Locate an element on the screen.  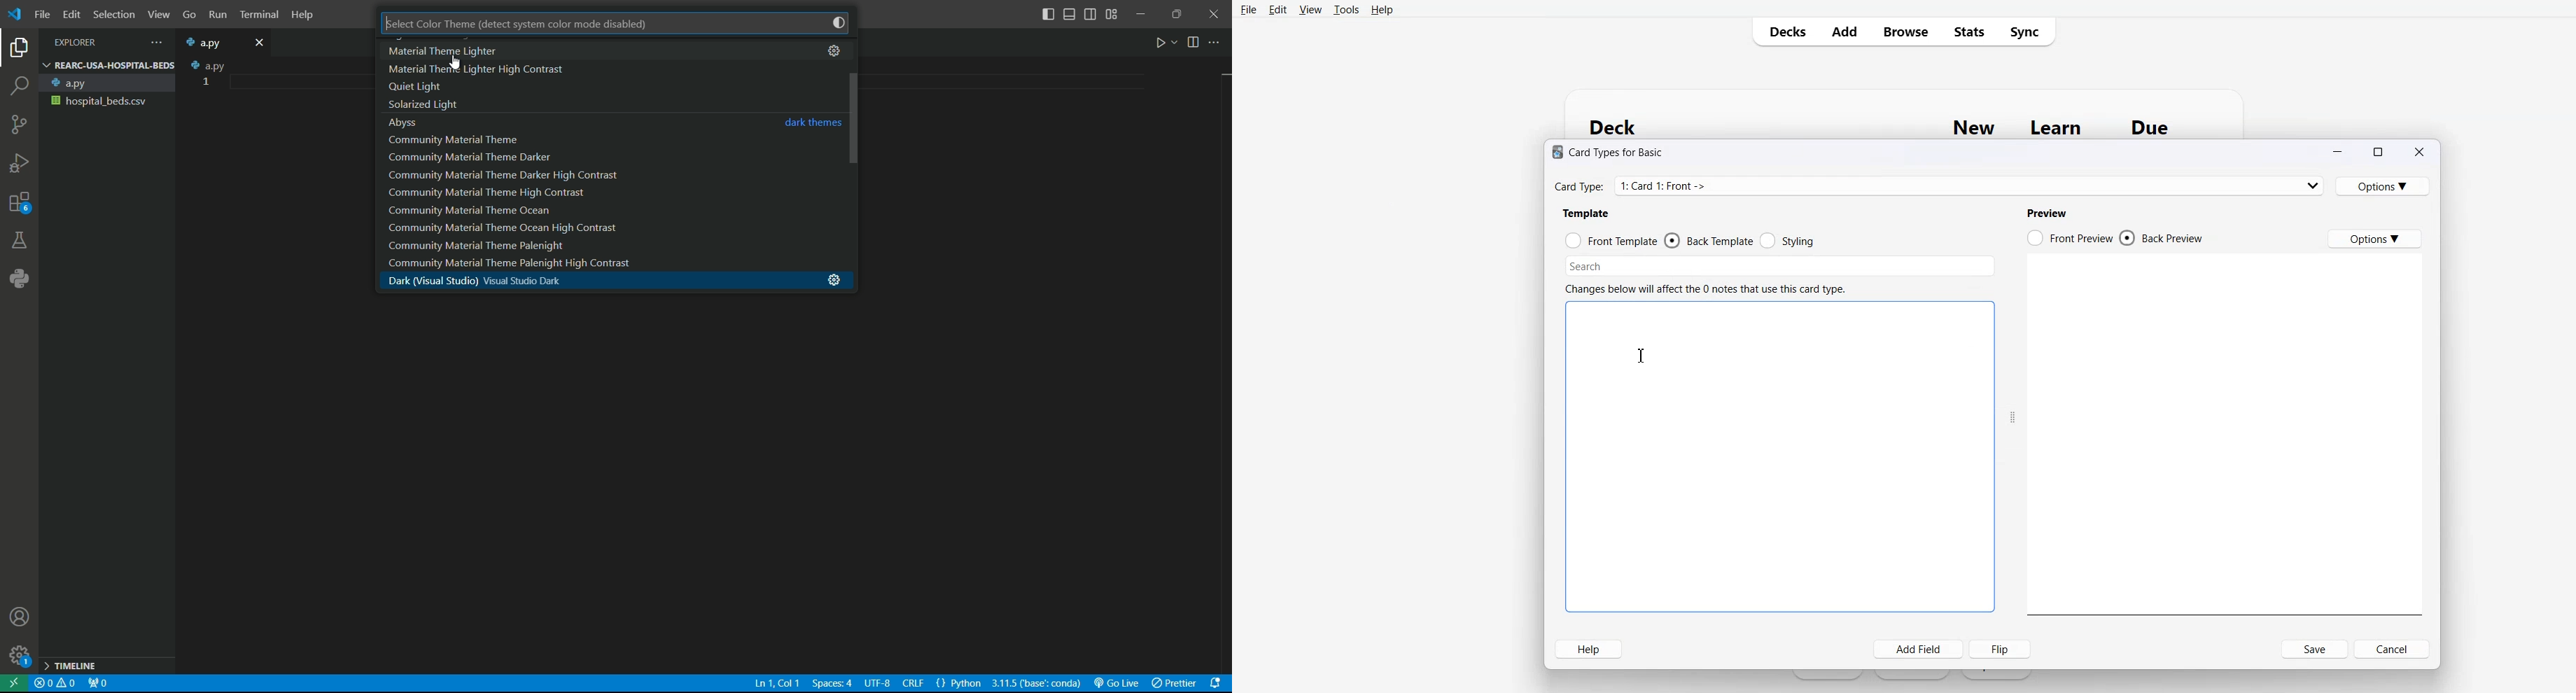
Front Preview is located at coordinates (2071, 235).